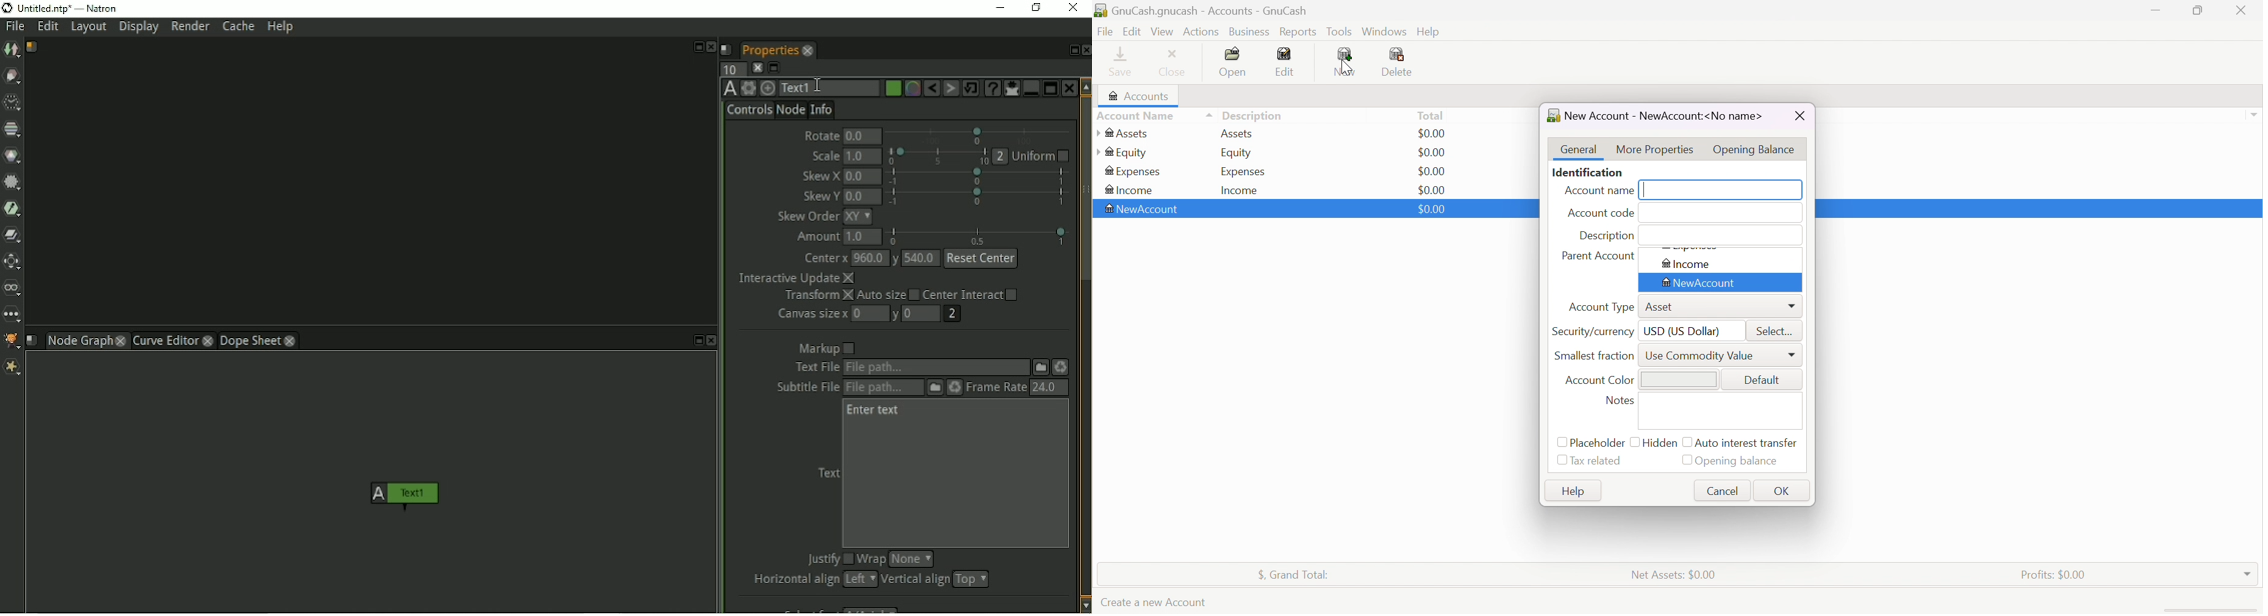 The height and width of the screenshot is (616, 2268). What do you see at coordinates (1340, 32) in the screenshot?
I see `Tools` at bounding box center [1340, 32].